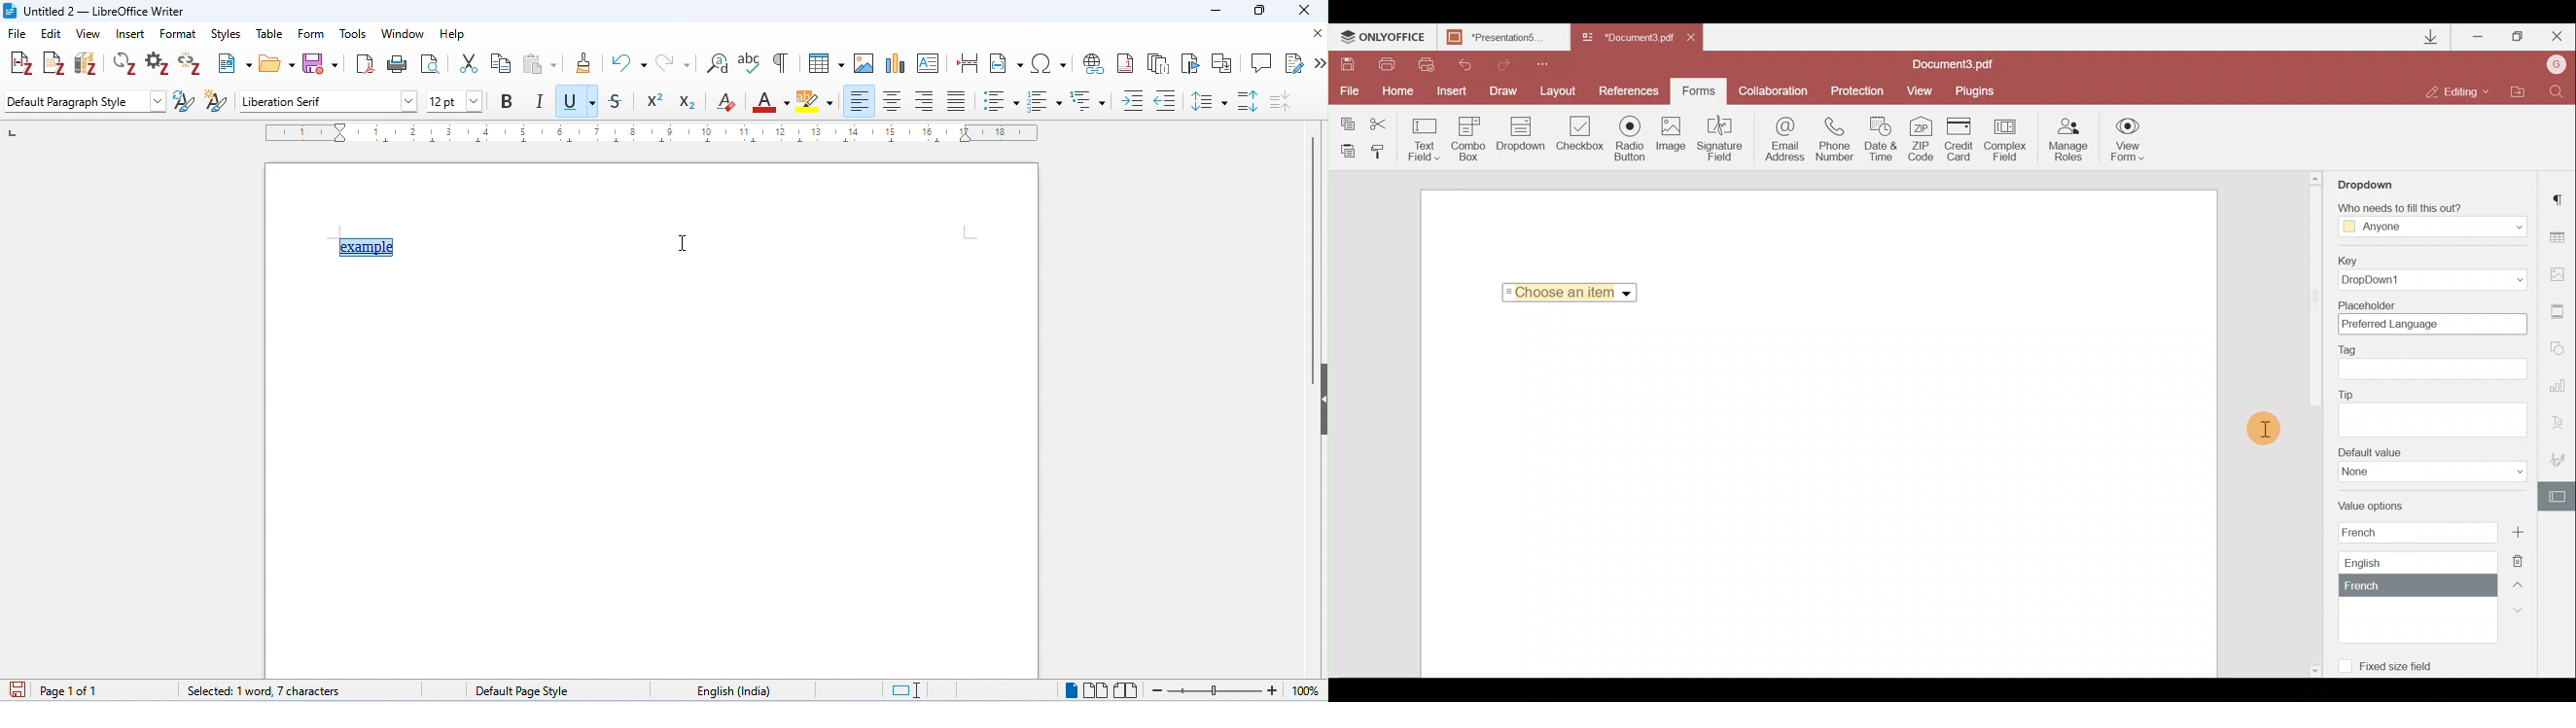 The width and height of the screenshot is (2576, 728). What do you see at coordinates (1125, 62) in the screenshot?
I see `insert footnote` at bounding box center [1125, 62].